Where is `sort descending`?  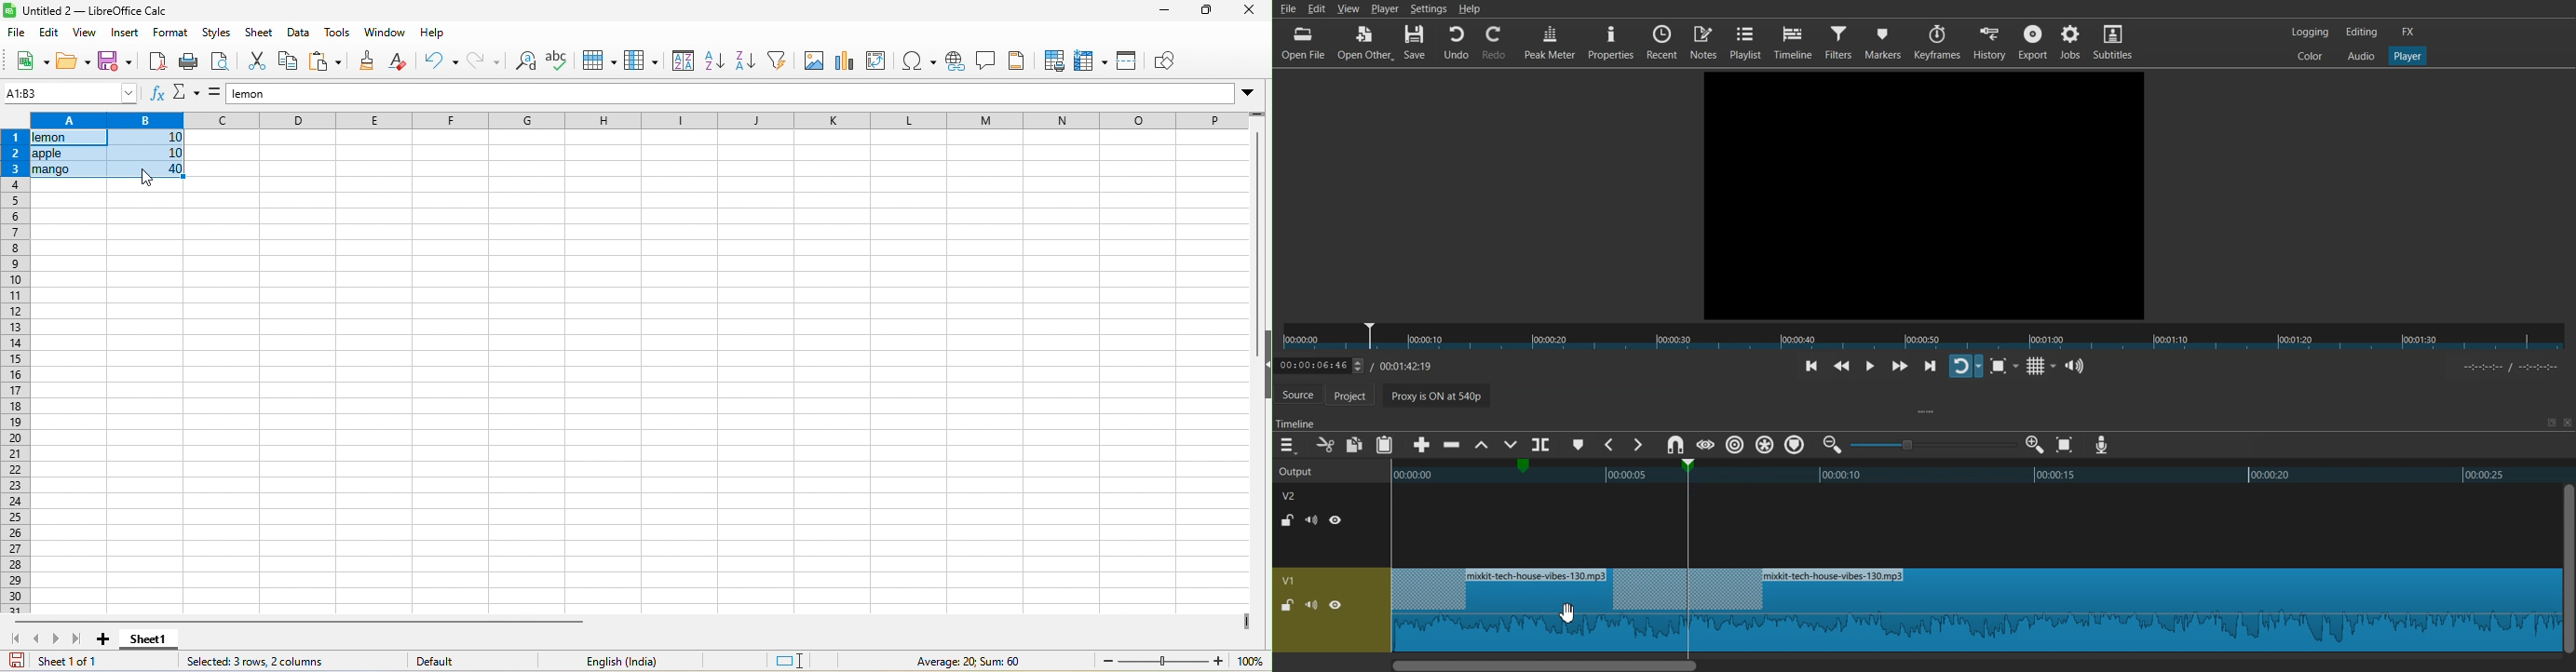
sort descending is located at coordinates (745, 64).